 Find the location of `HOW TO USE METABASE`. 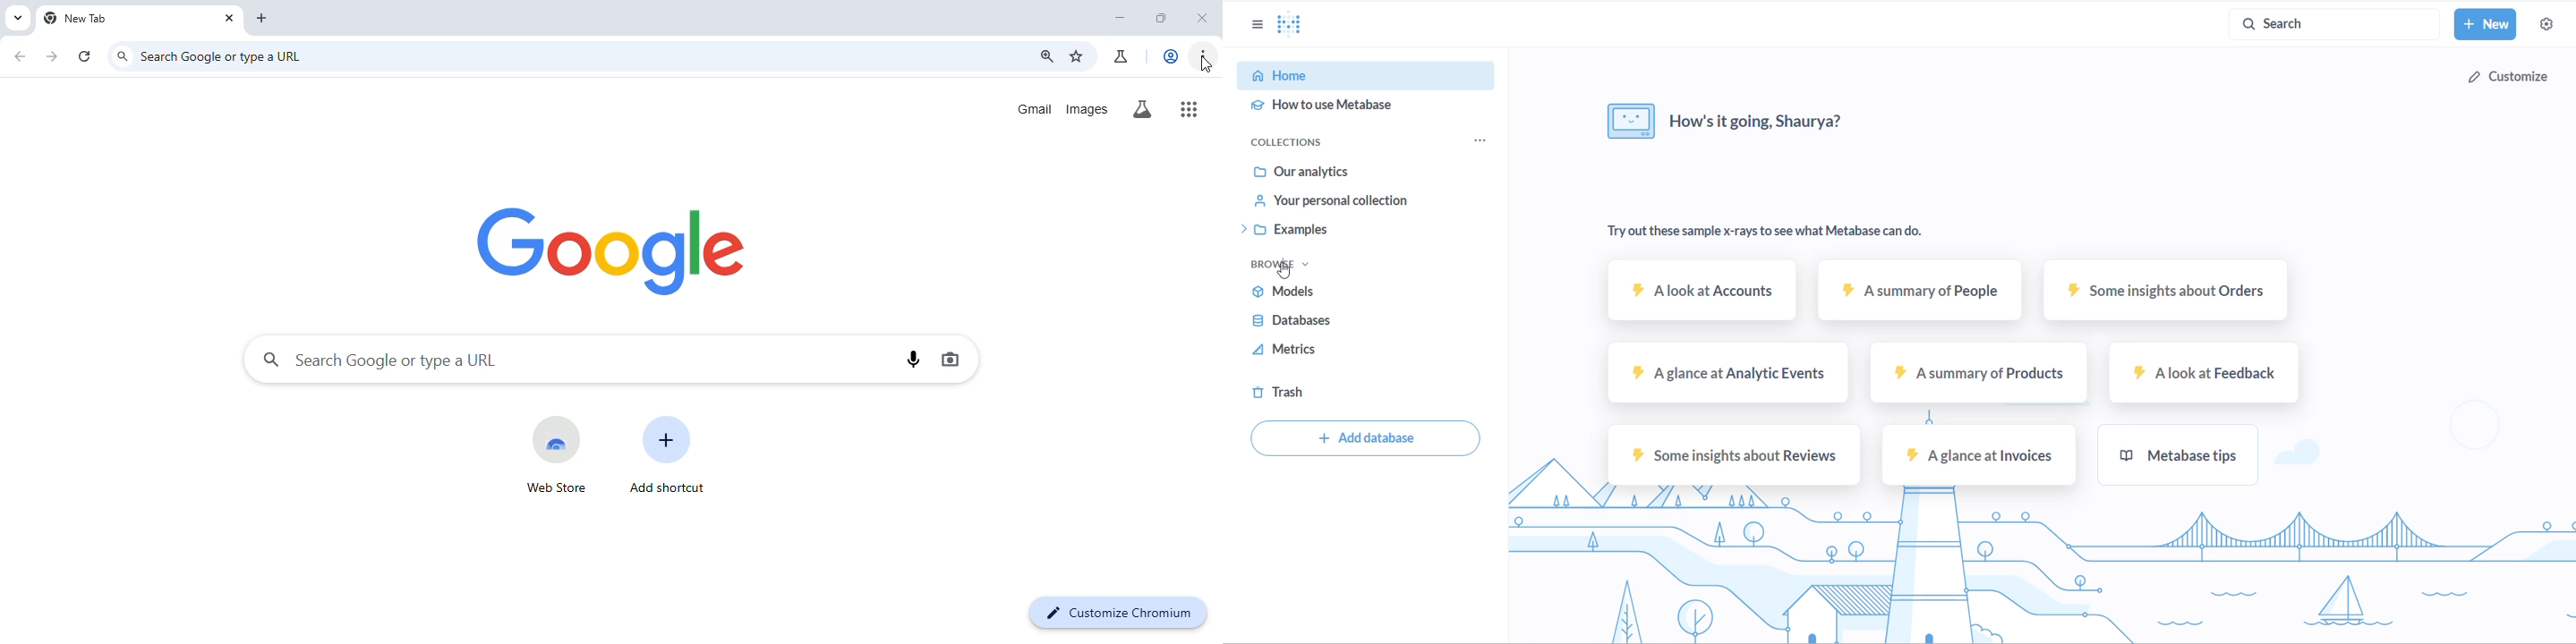

HOW TO USE METABASE is located at coordinates (1352, 105).